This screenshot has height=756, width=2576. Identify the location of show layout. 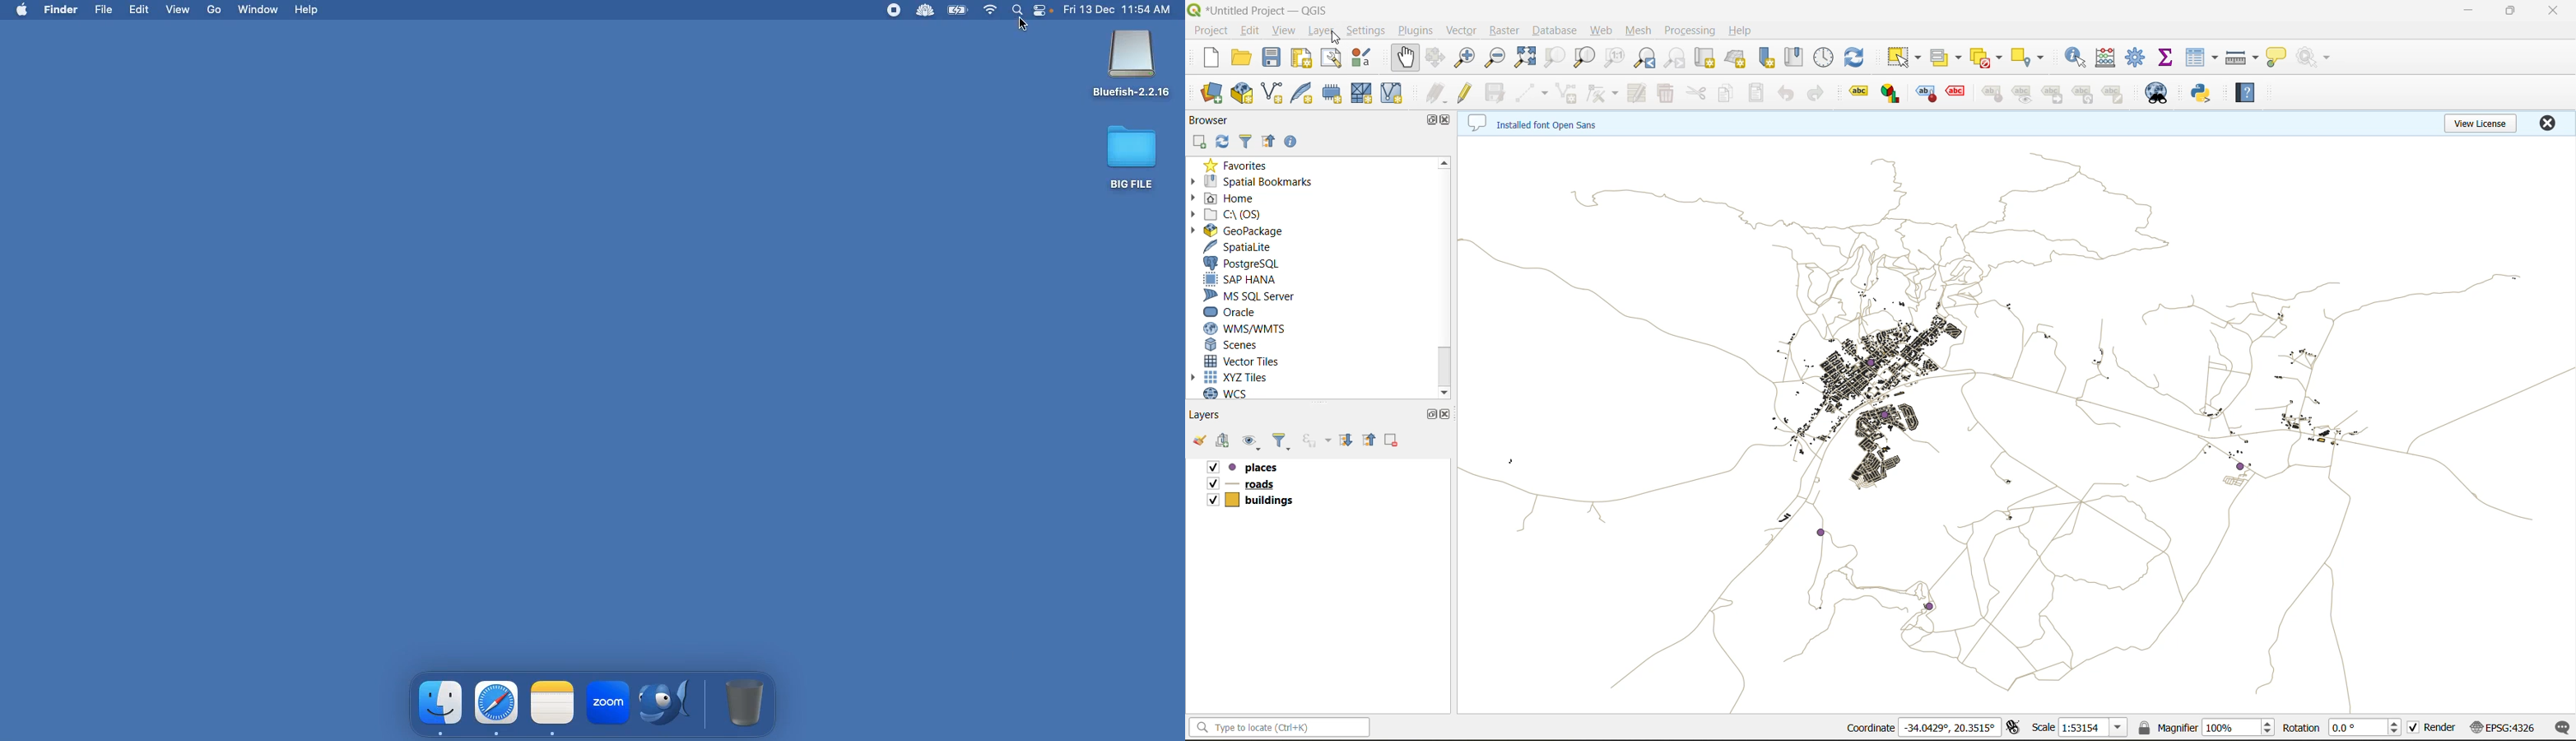
(1333, 58).